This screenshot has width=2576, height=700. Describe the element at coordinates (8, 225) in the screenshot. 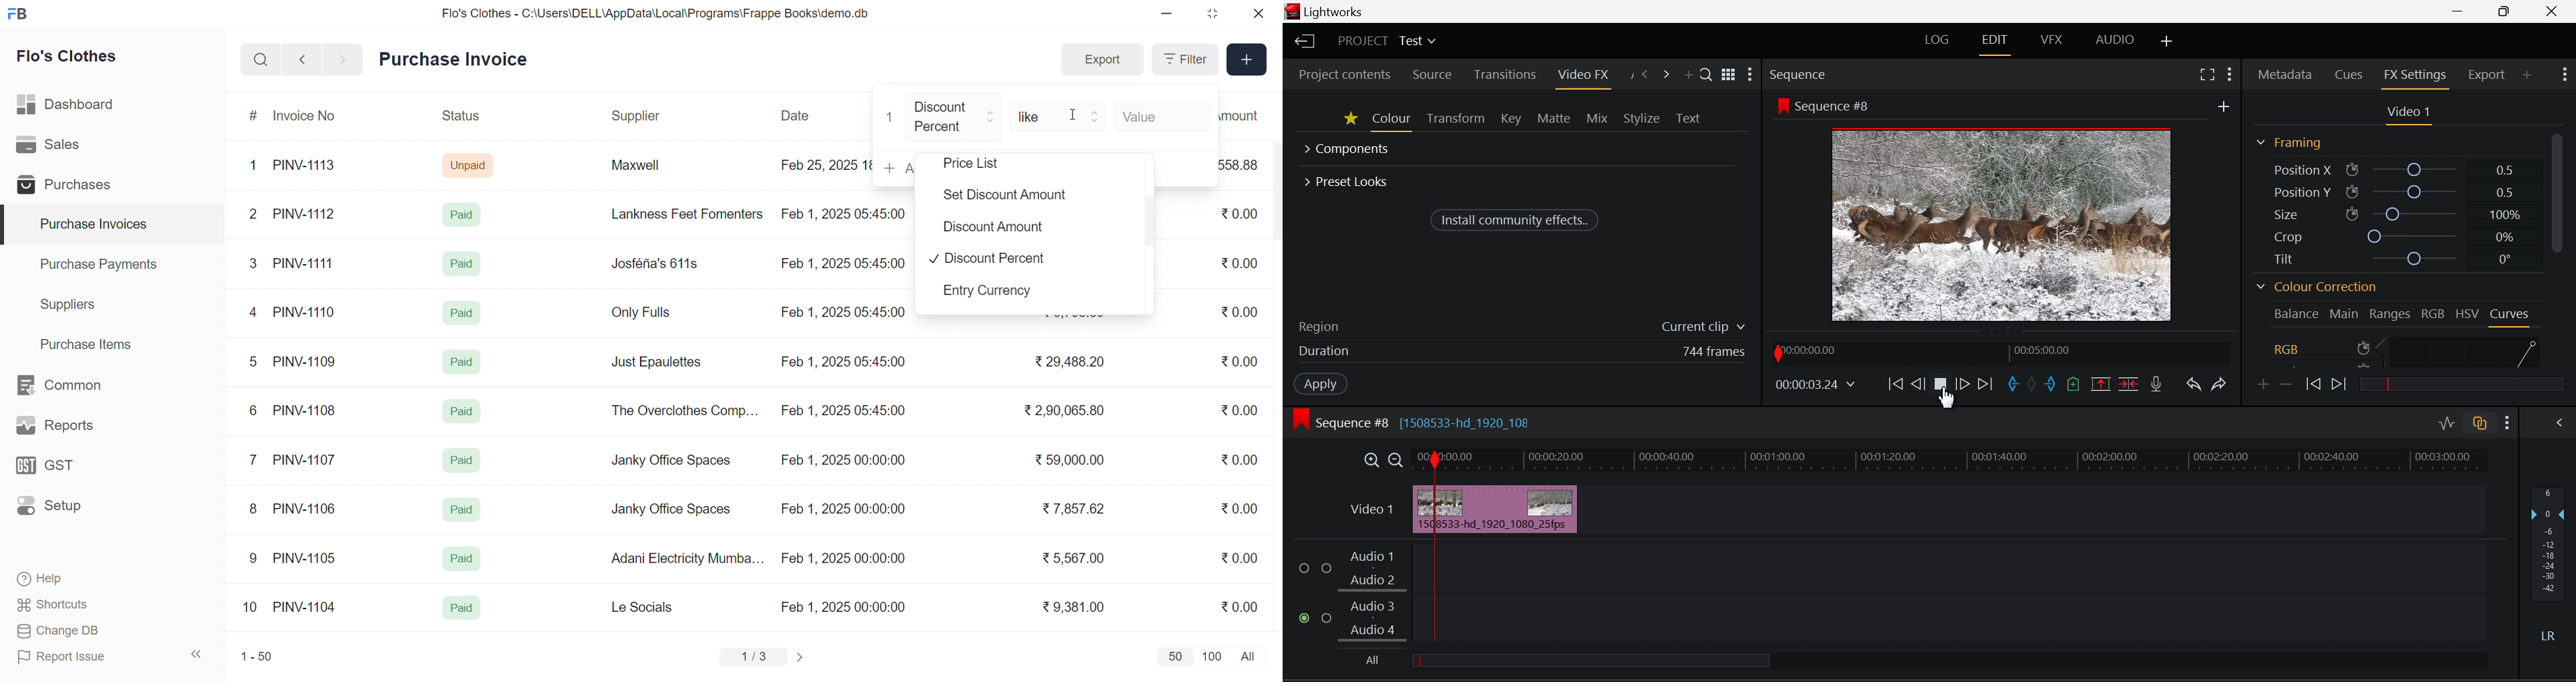

I see `selected` at that location.